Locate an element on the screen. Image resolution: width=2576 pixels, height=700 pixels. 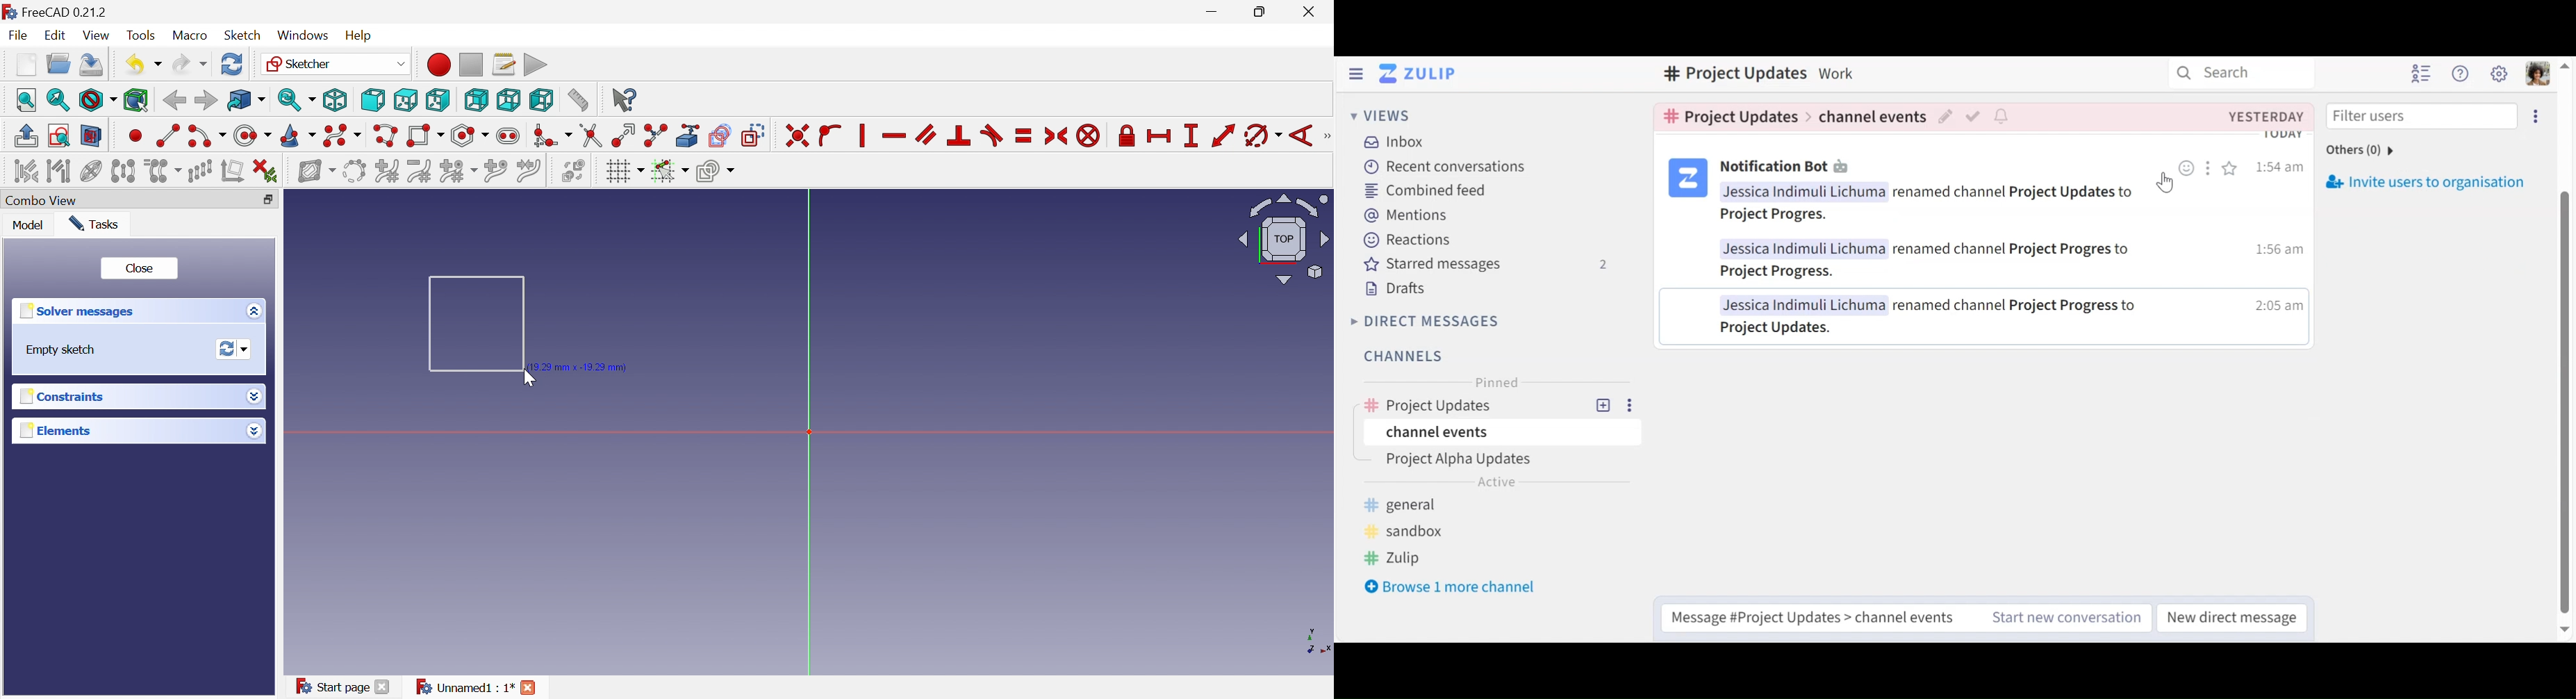
Options is located at coordinates (251, 312).